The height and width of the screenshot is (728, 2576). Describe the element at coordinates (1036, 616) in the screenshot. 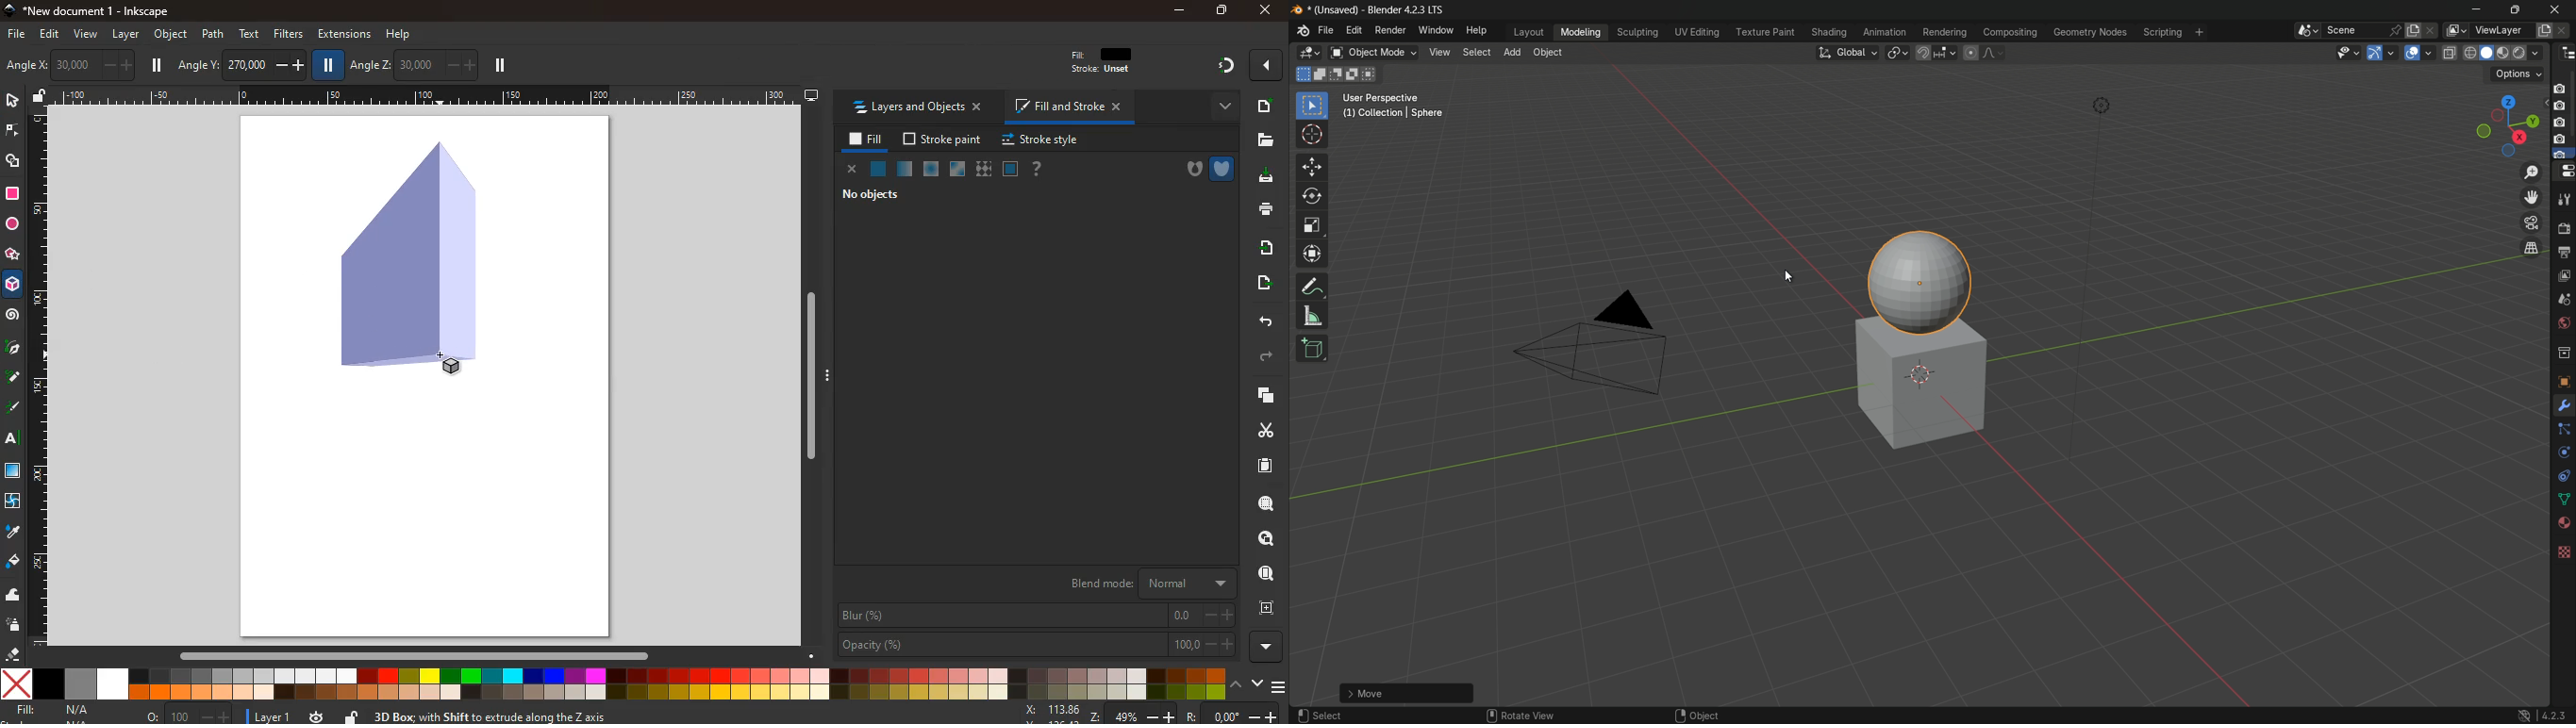

I see `blur` at that location.